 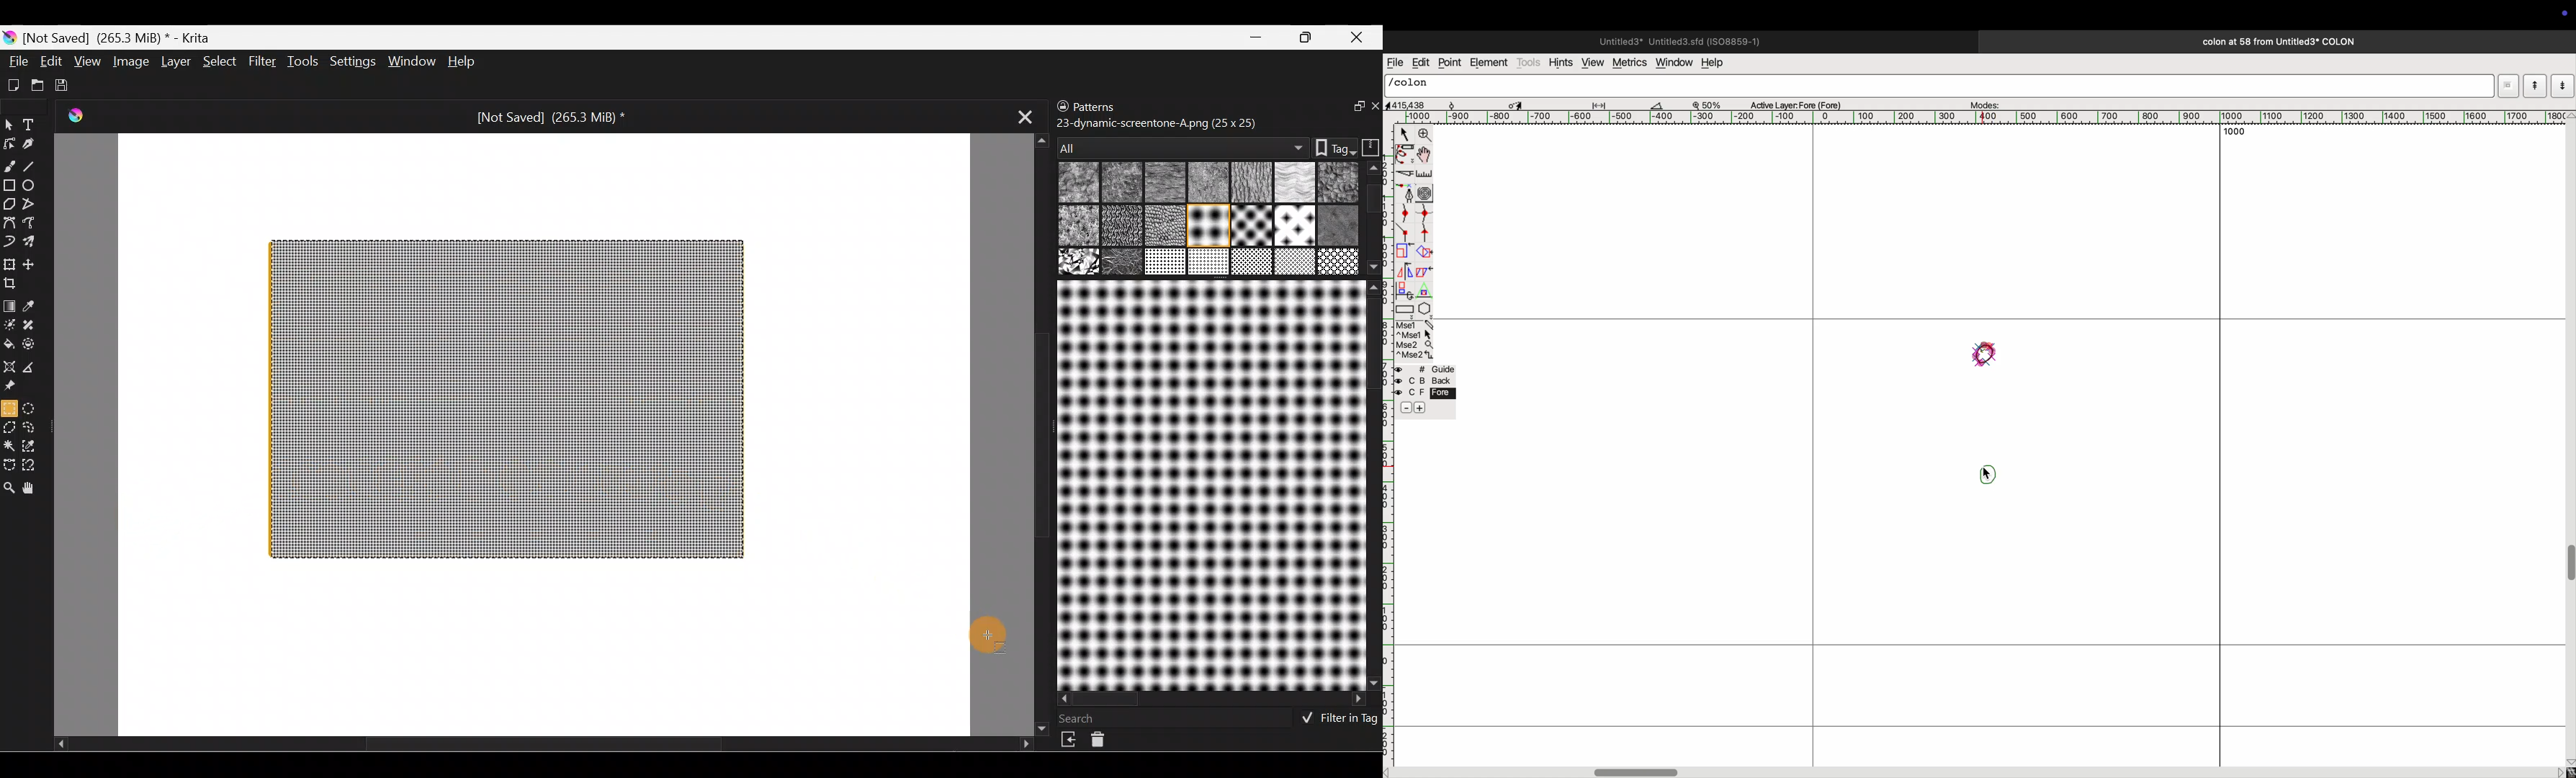 I want to click on toggle, so click(x=1516, y=103).